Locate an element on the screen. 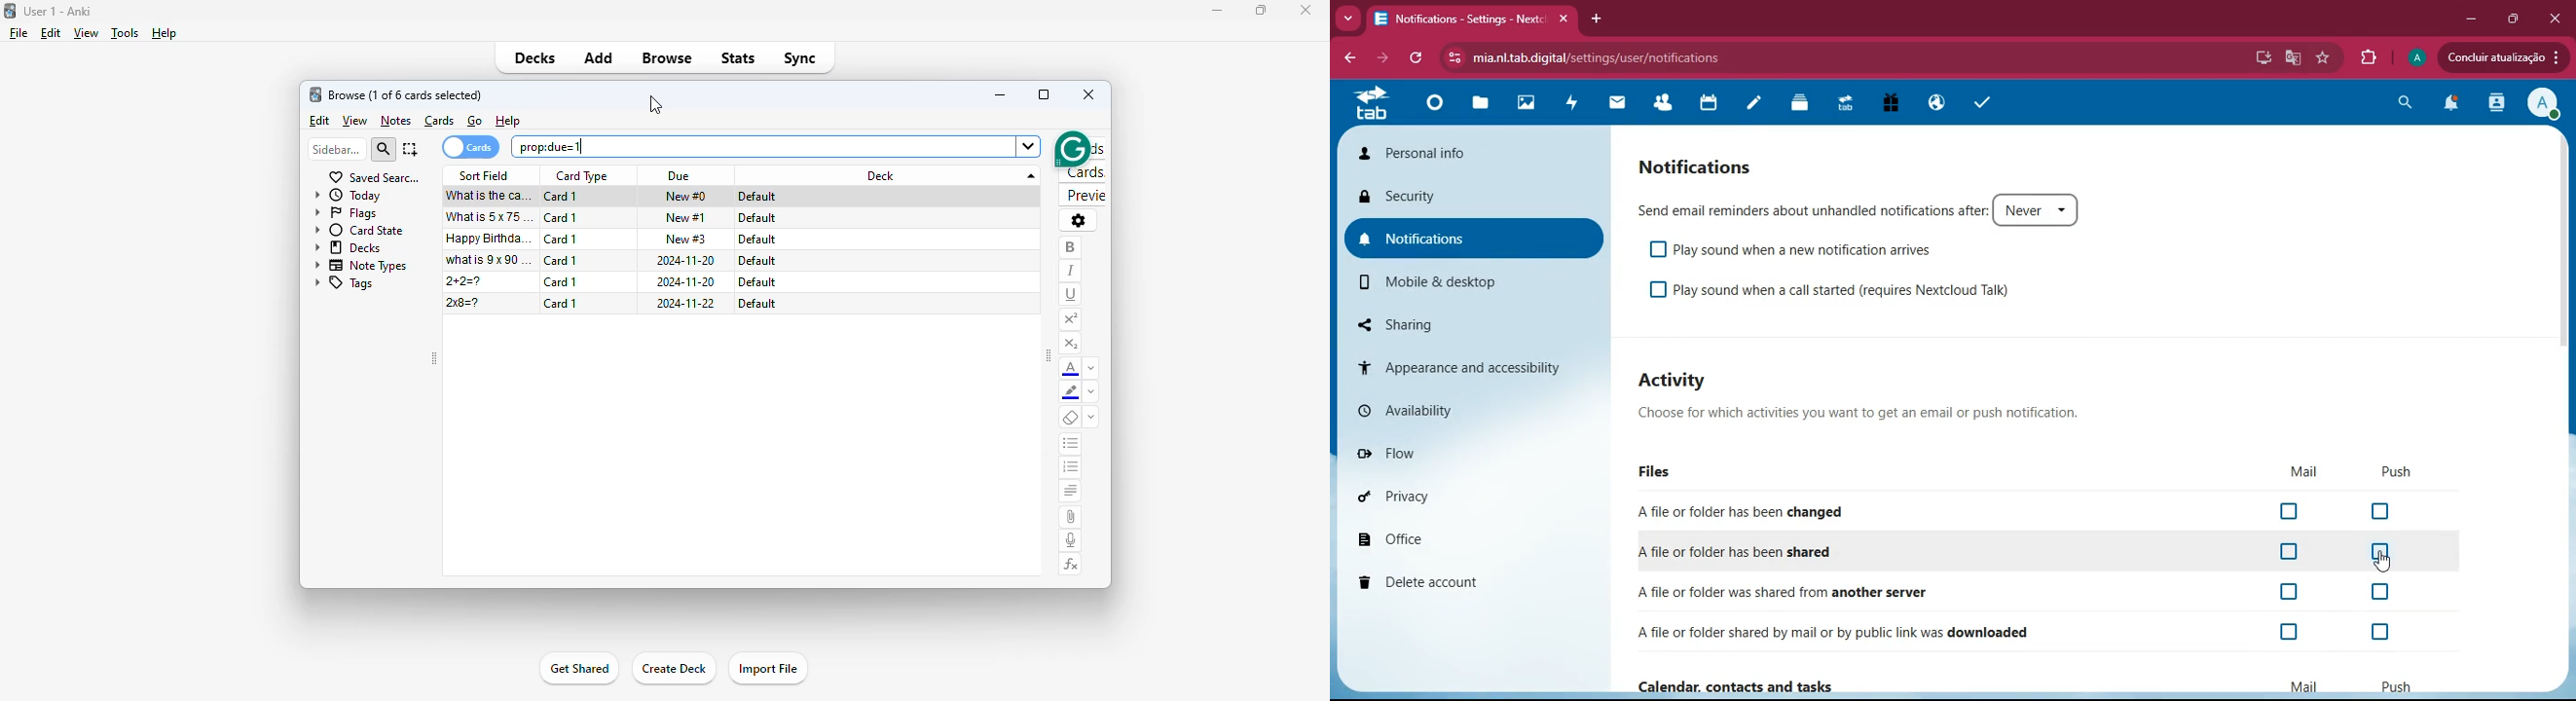  text highlighting color is located at coordinates (1071, 392).